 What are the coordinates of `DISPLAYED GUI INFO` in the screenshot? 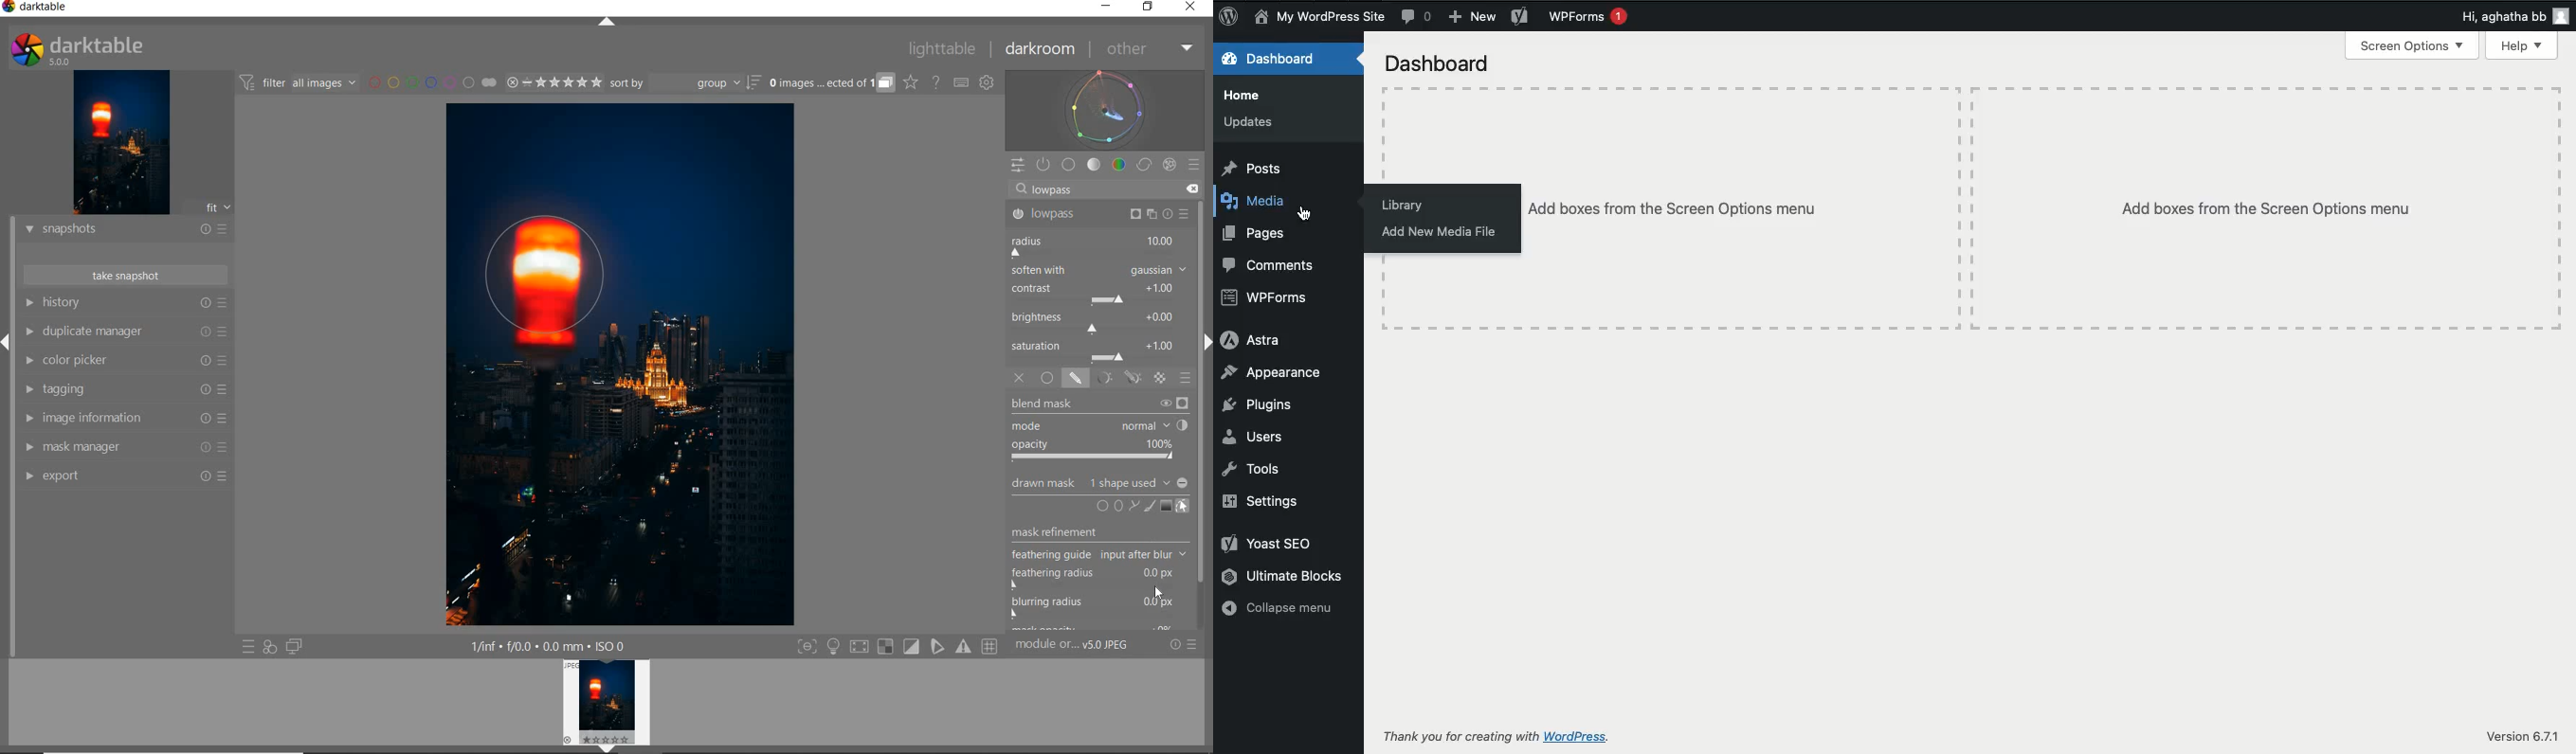 It's located at (549, 645).